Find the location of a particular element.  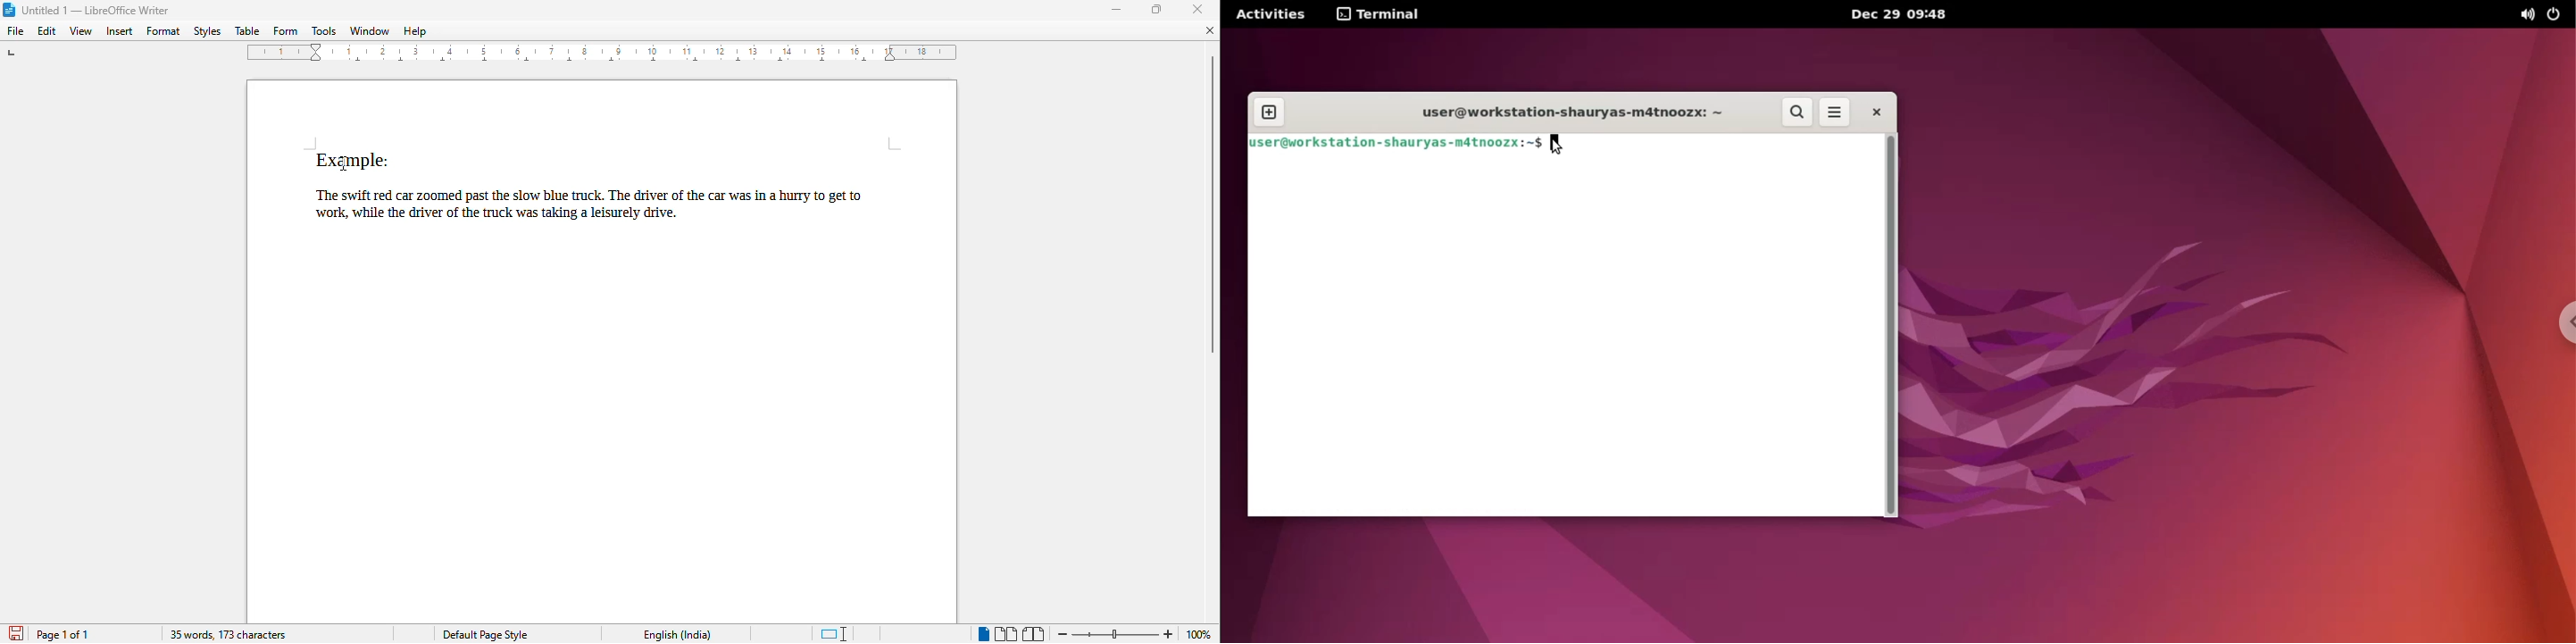

zoom in is located at coordinates (1169, 634).